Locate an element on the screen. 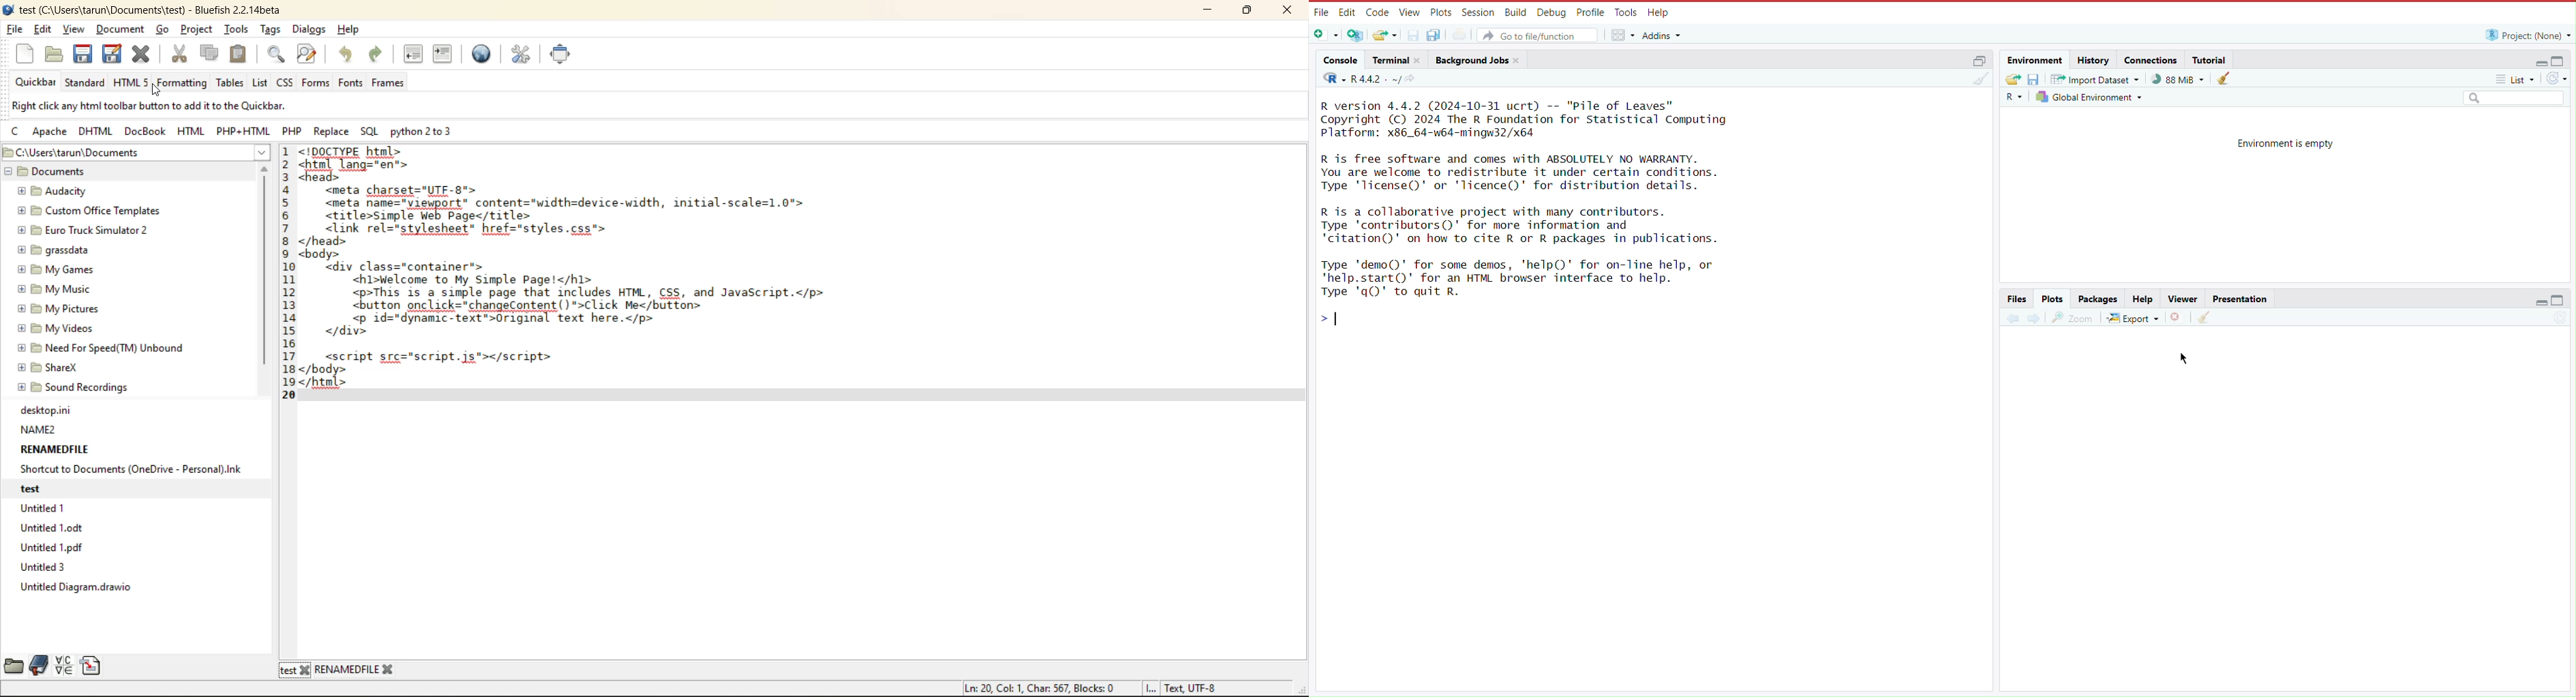 The width and height of the screenshot is (2576, 700). undo is located at coordinates (347, 55).